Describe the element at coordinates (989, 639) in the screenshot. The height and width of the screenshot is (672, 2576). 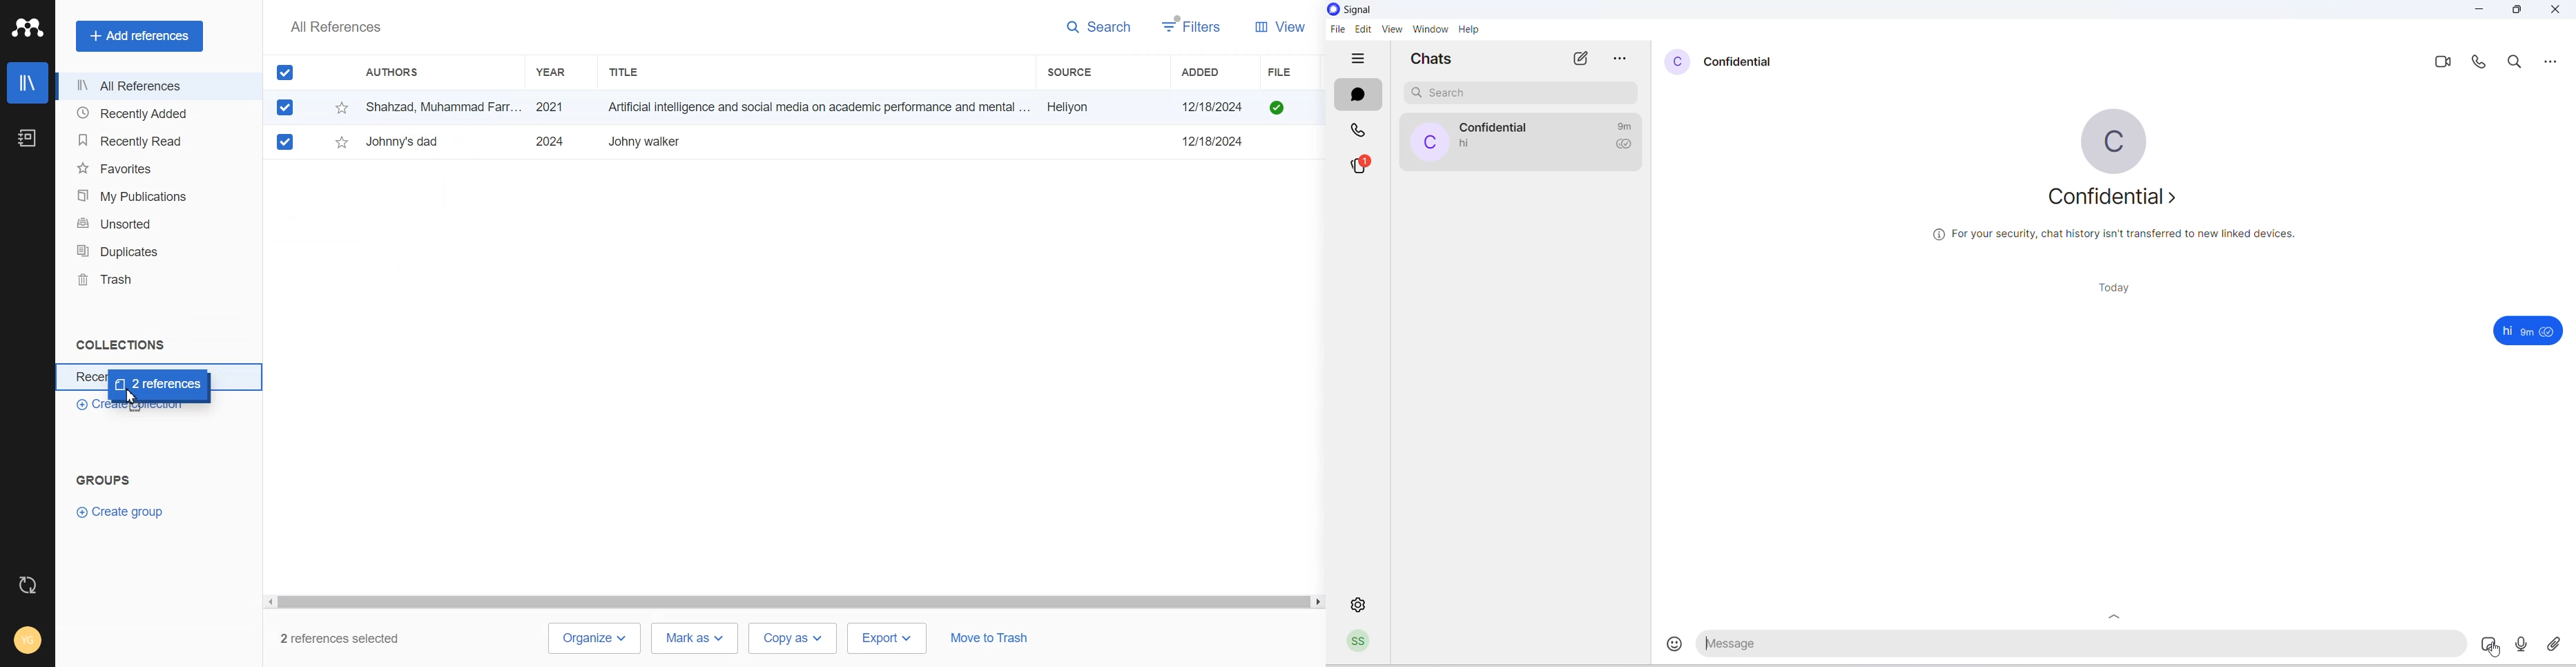
I see `Move to trash` at that location.